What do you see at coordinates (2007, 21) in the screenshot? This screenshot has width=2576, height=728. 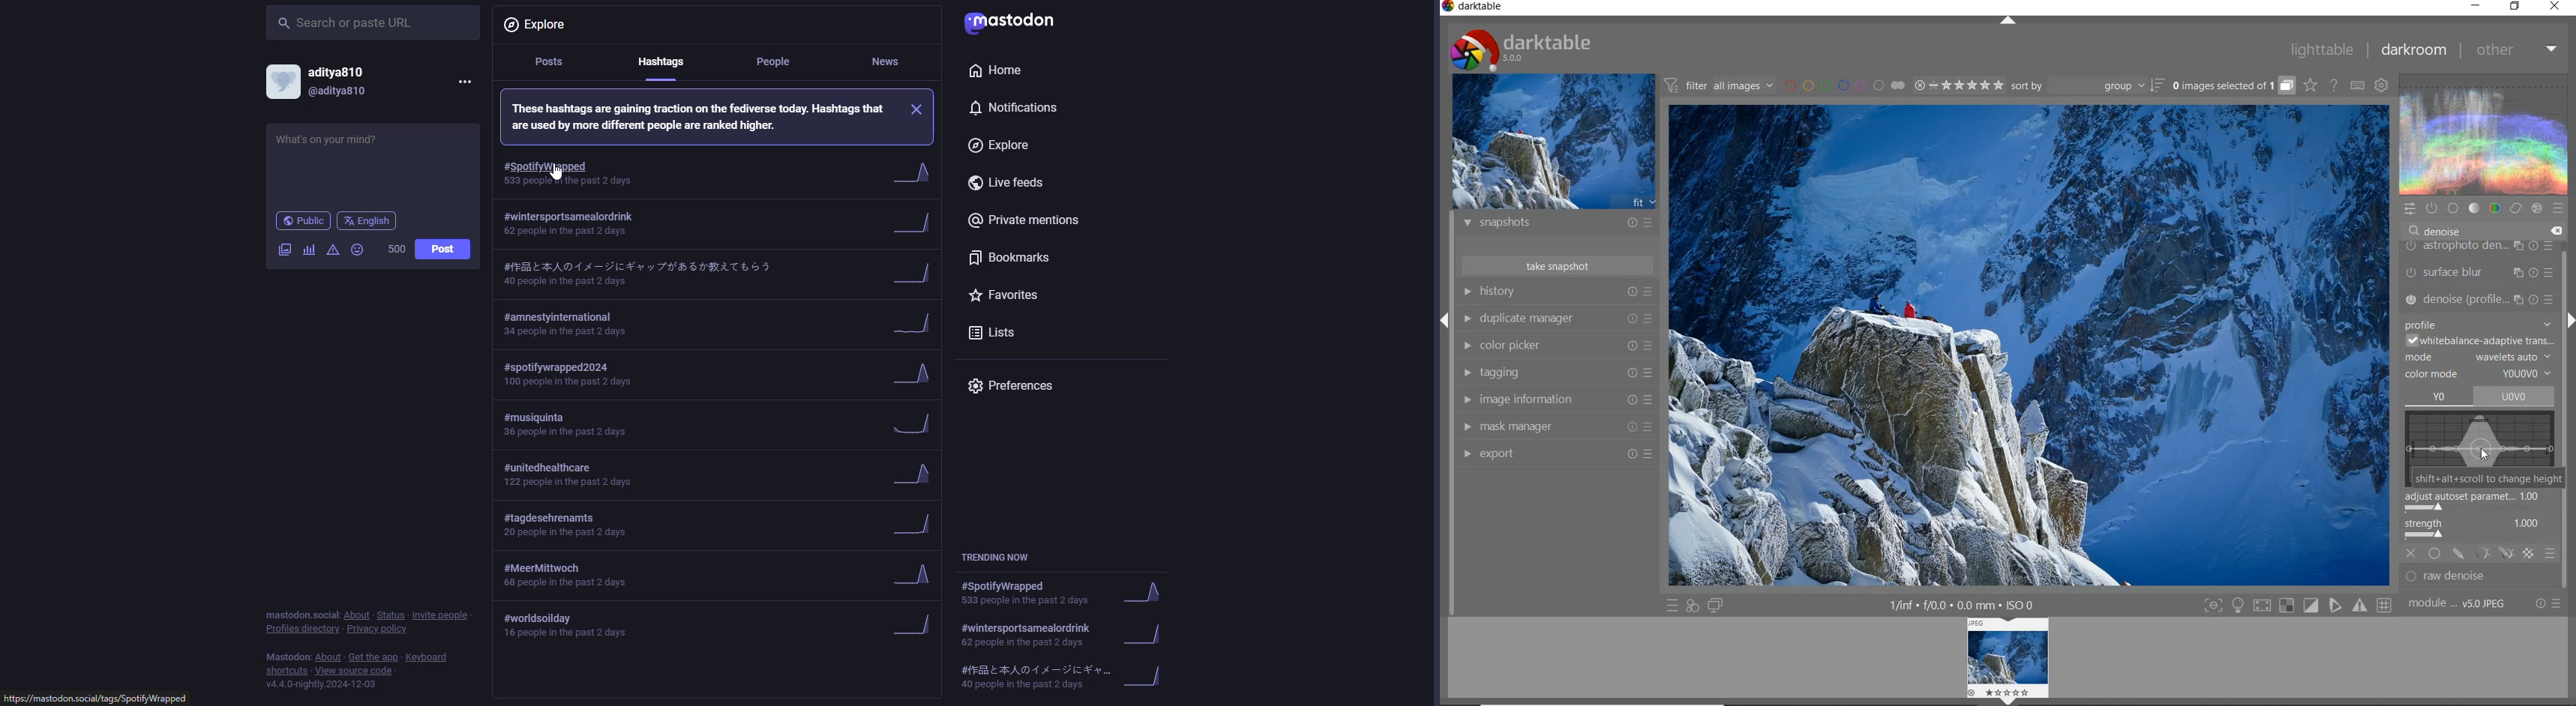 I see `expand/collapse` at bounding box center [2007, 21].